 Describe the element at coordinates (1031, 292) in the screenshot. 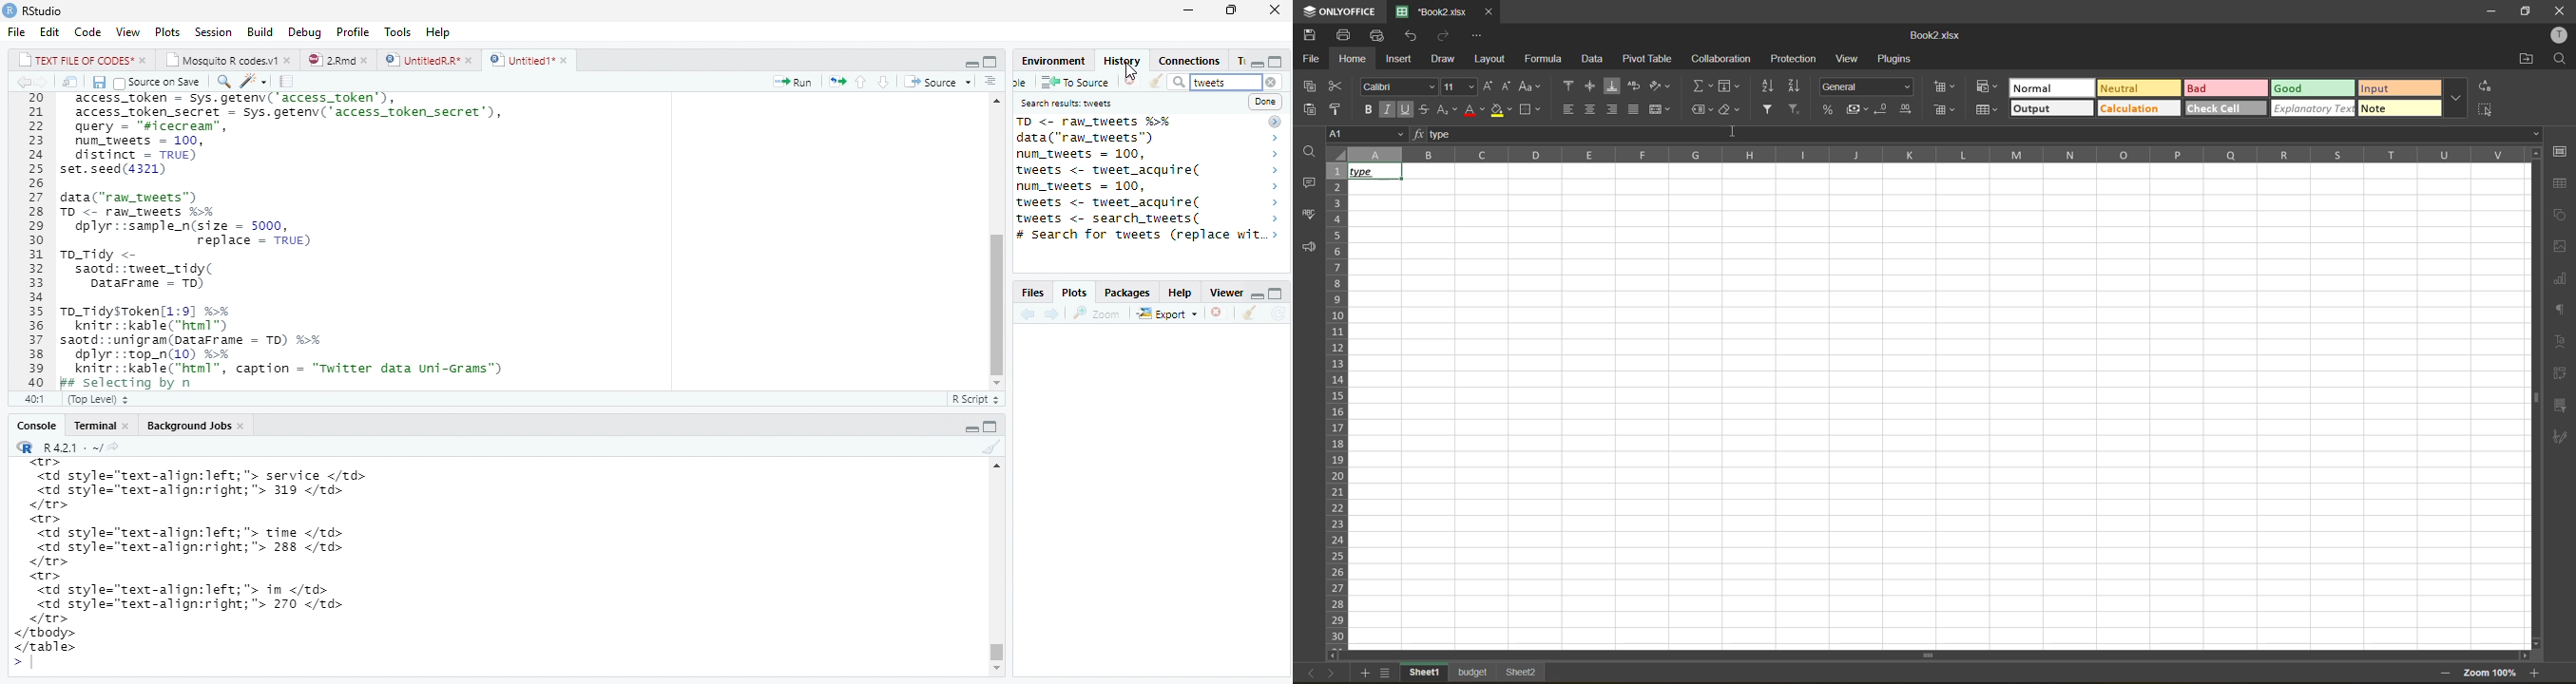

I see `Files.` at that location.